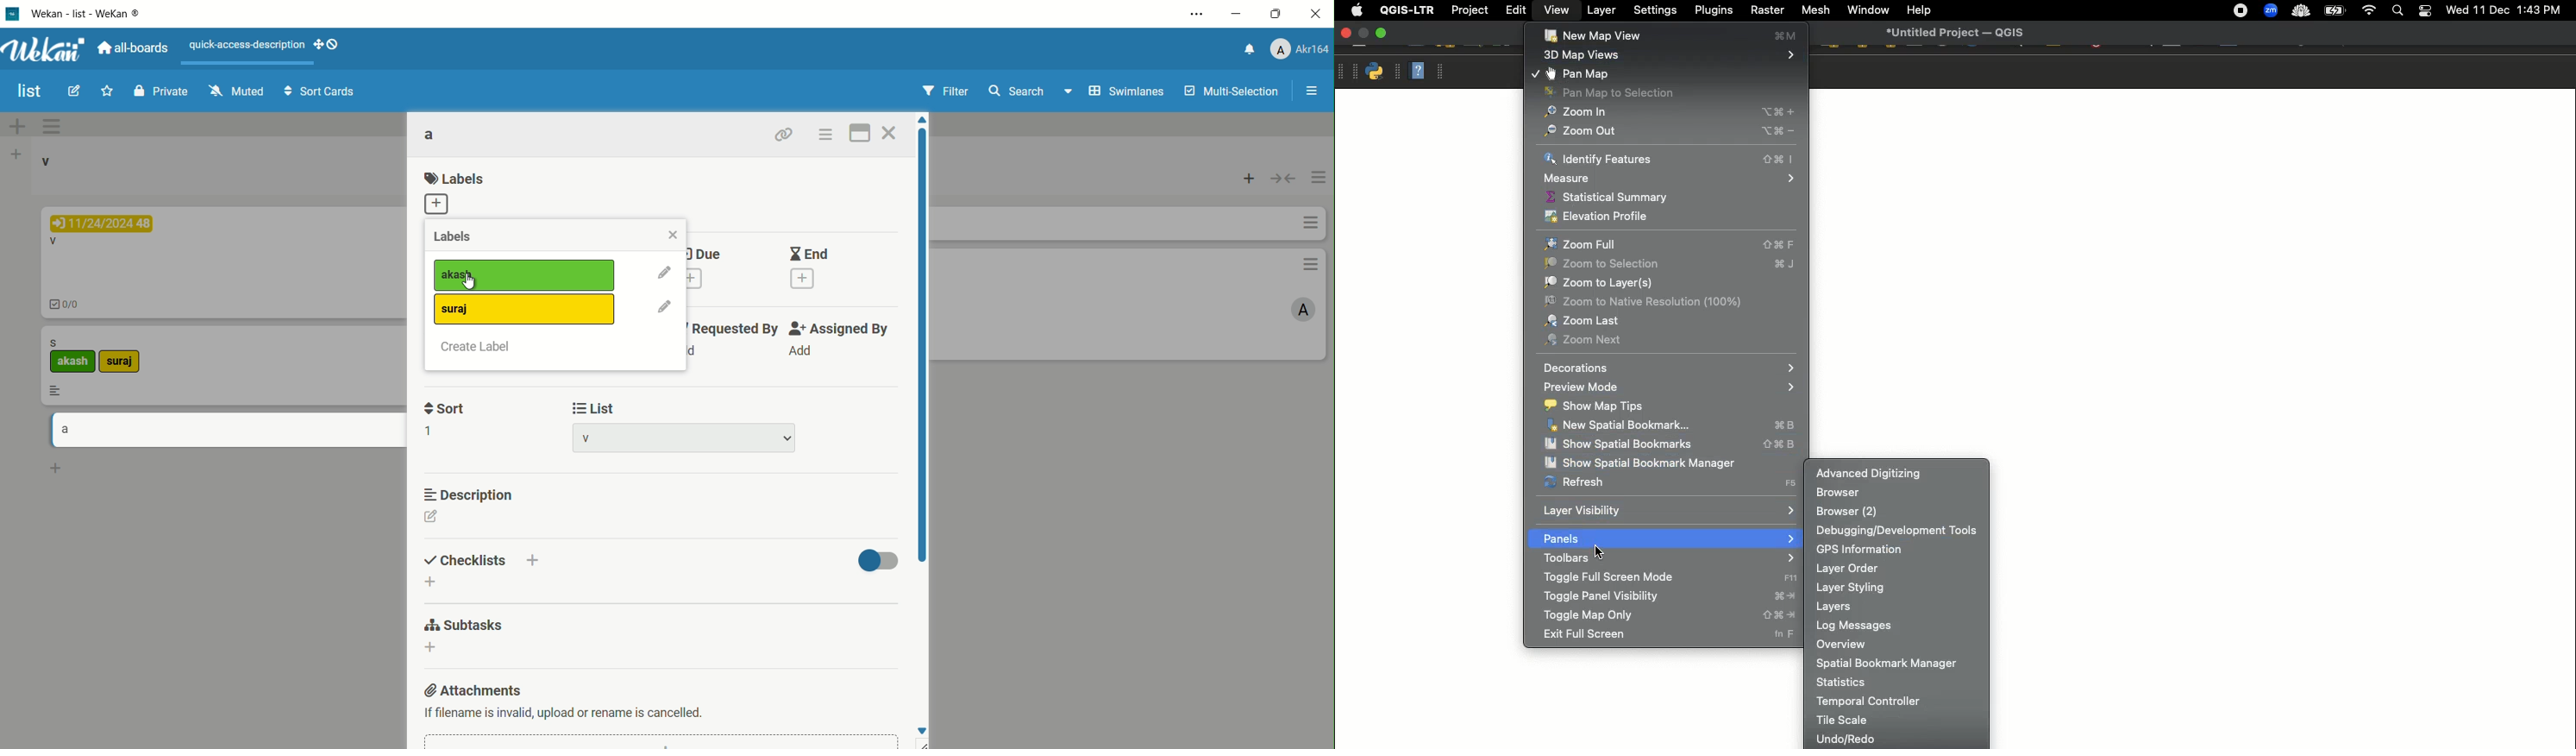 The image size is (2576, 756). What do you see at coordinates (51, 165) in the screenshot?
I see `v` at bounding box center [51, 165].